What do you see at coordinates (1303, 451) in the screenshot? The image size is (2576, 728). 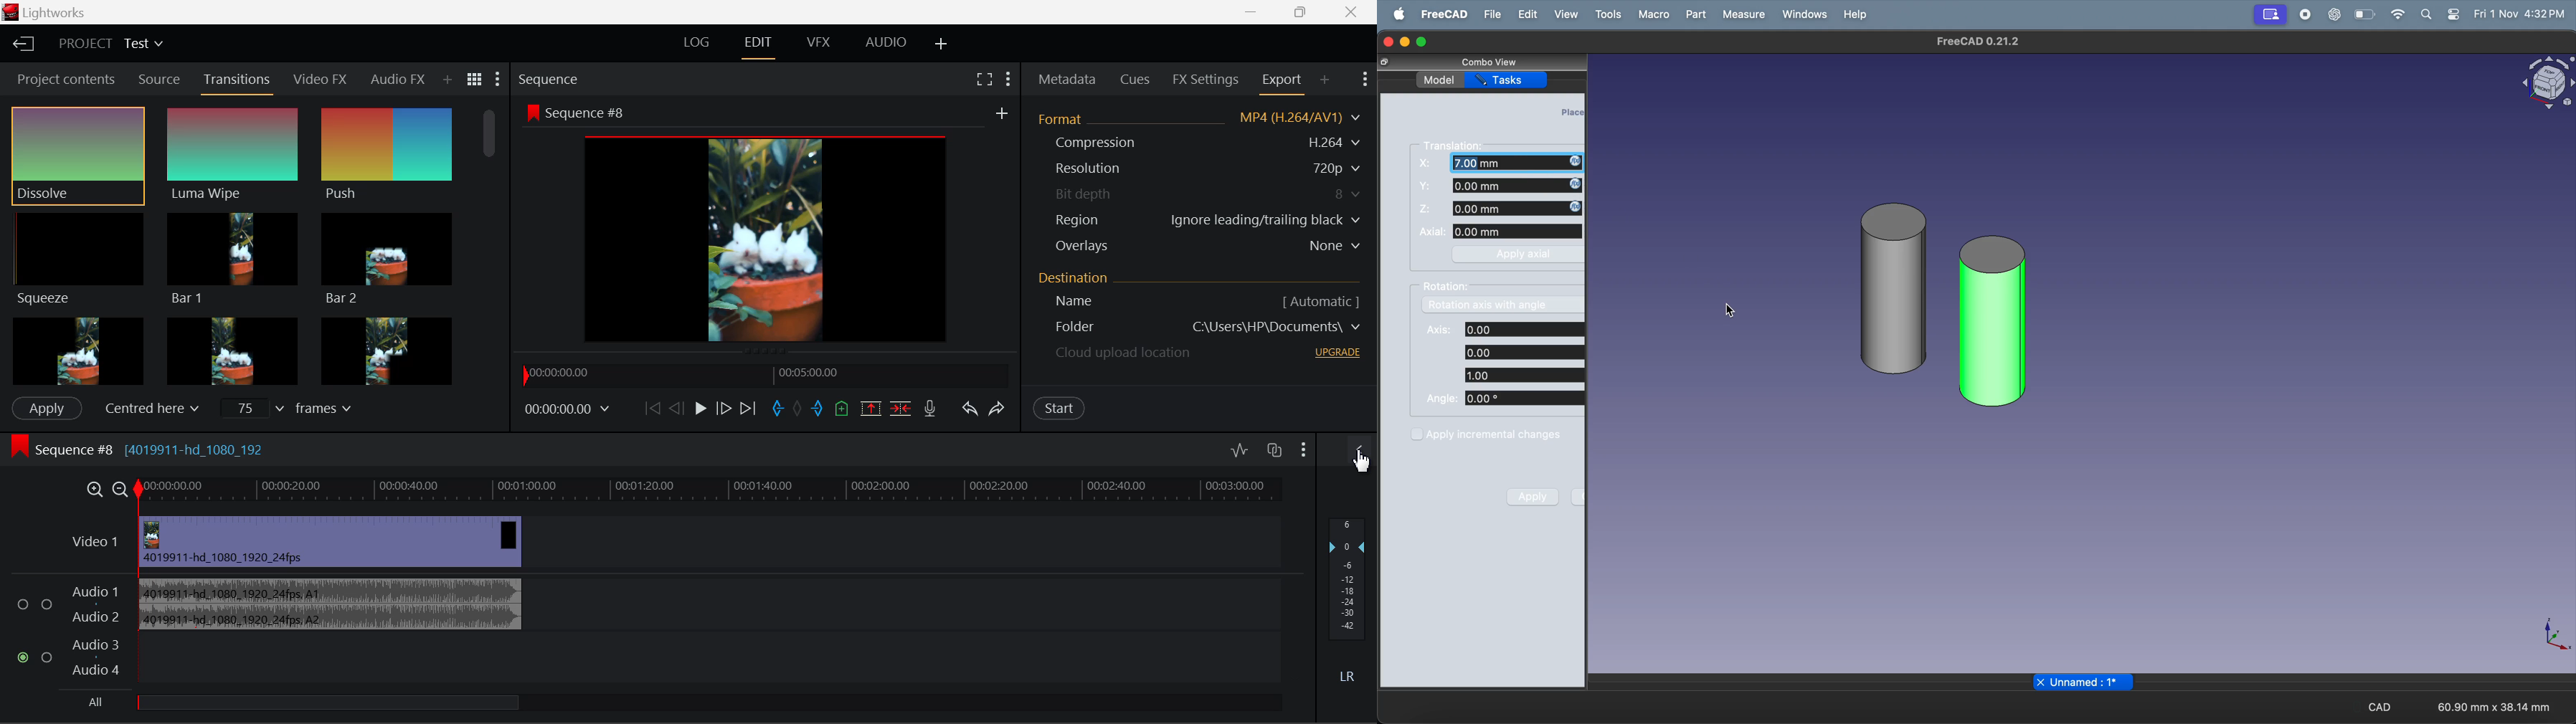 I see `Show Settings` at bounding box center [1303, 451].